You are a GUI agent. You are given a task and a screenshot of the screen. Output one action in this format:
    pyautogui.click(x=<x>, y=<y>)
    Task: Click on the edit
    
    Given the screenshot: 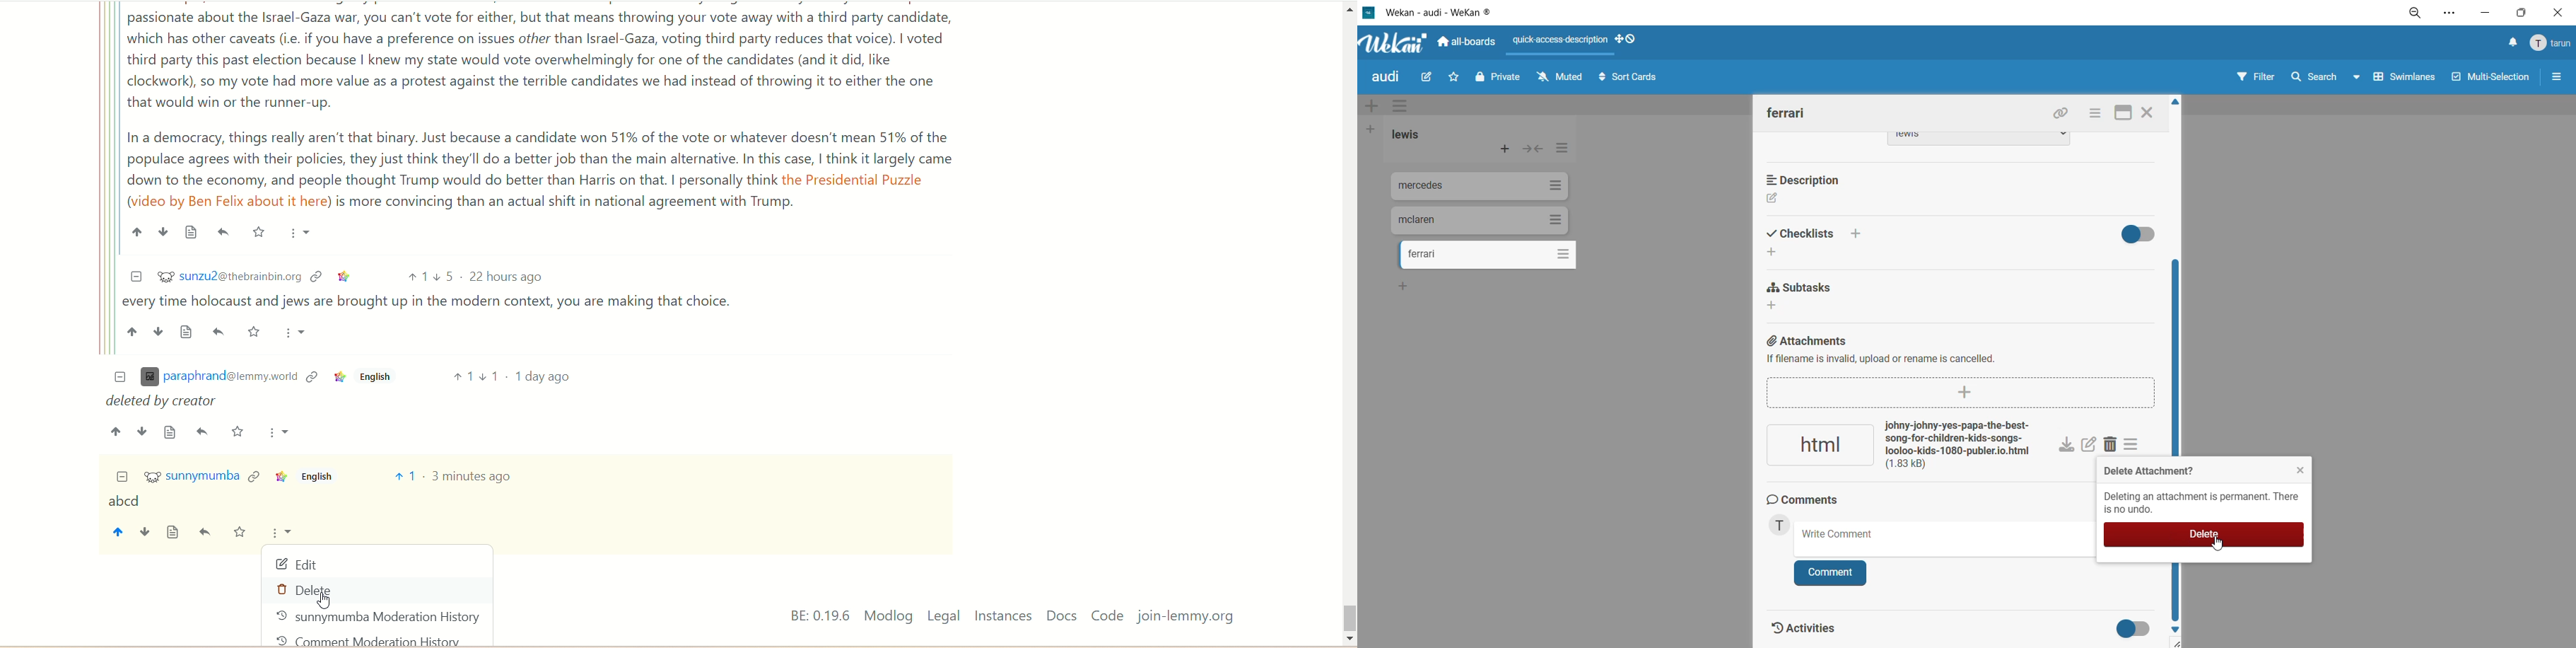 What is the action you would take?
    pyautogui.click(x=2089, y=446)
    